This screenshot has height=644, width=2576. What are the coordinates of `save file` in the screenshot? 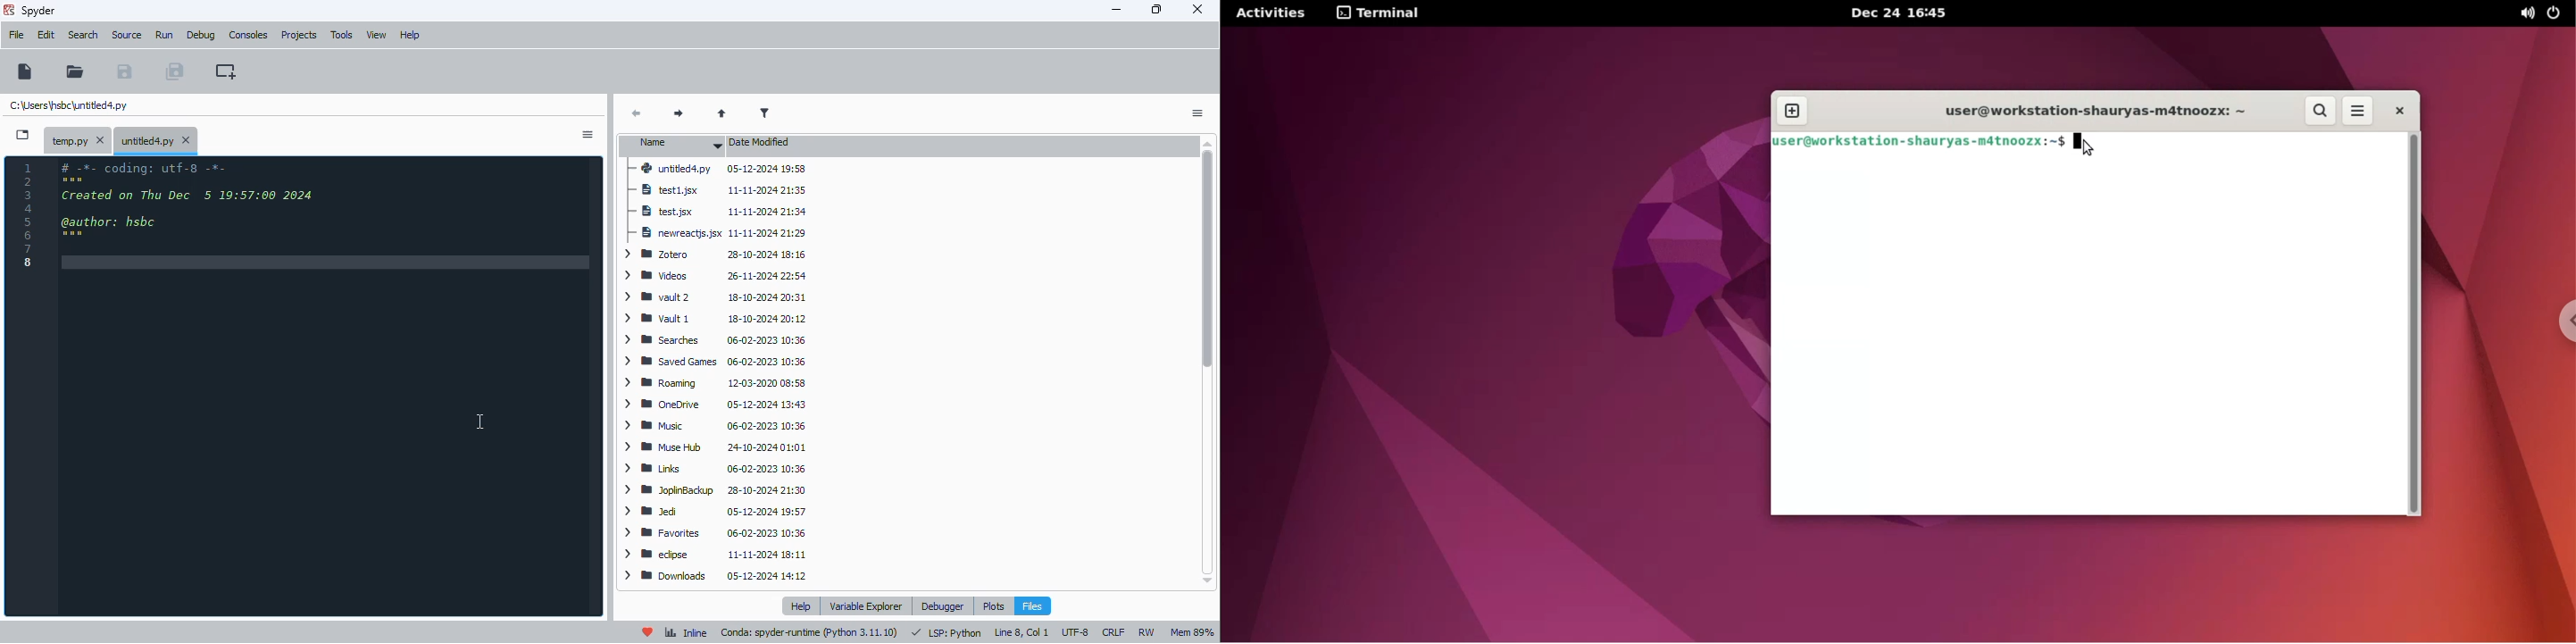 It's located at (124, 71).